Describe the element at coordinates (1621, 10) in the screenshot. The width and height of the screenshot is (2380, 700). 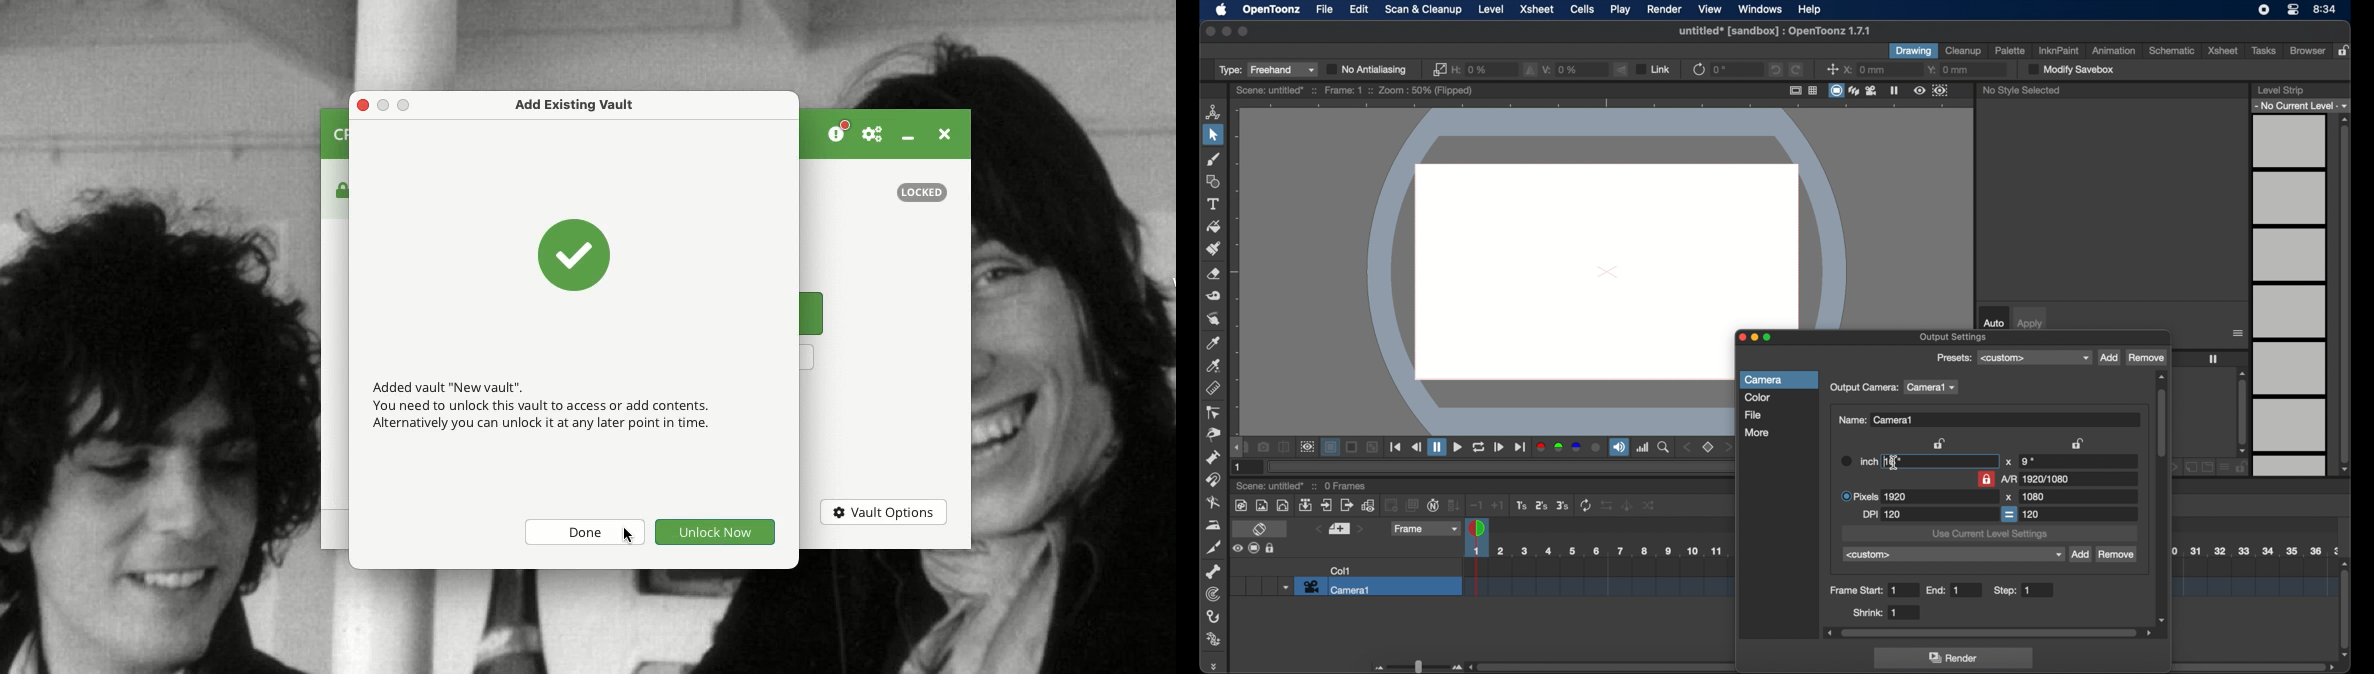
I see `play` at that location.